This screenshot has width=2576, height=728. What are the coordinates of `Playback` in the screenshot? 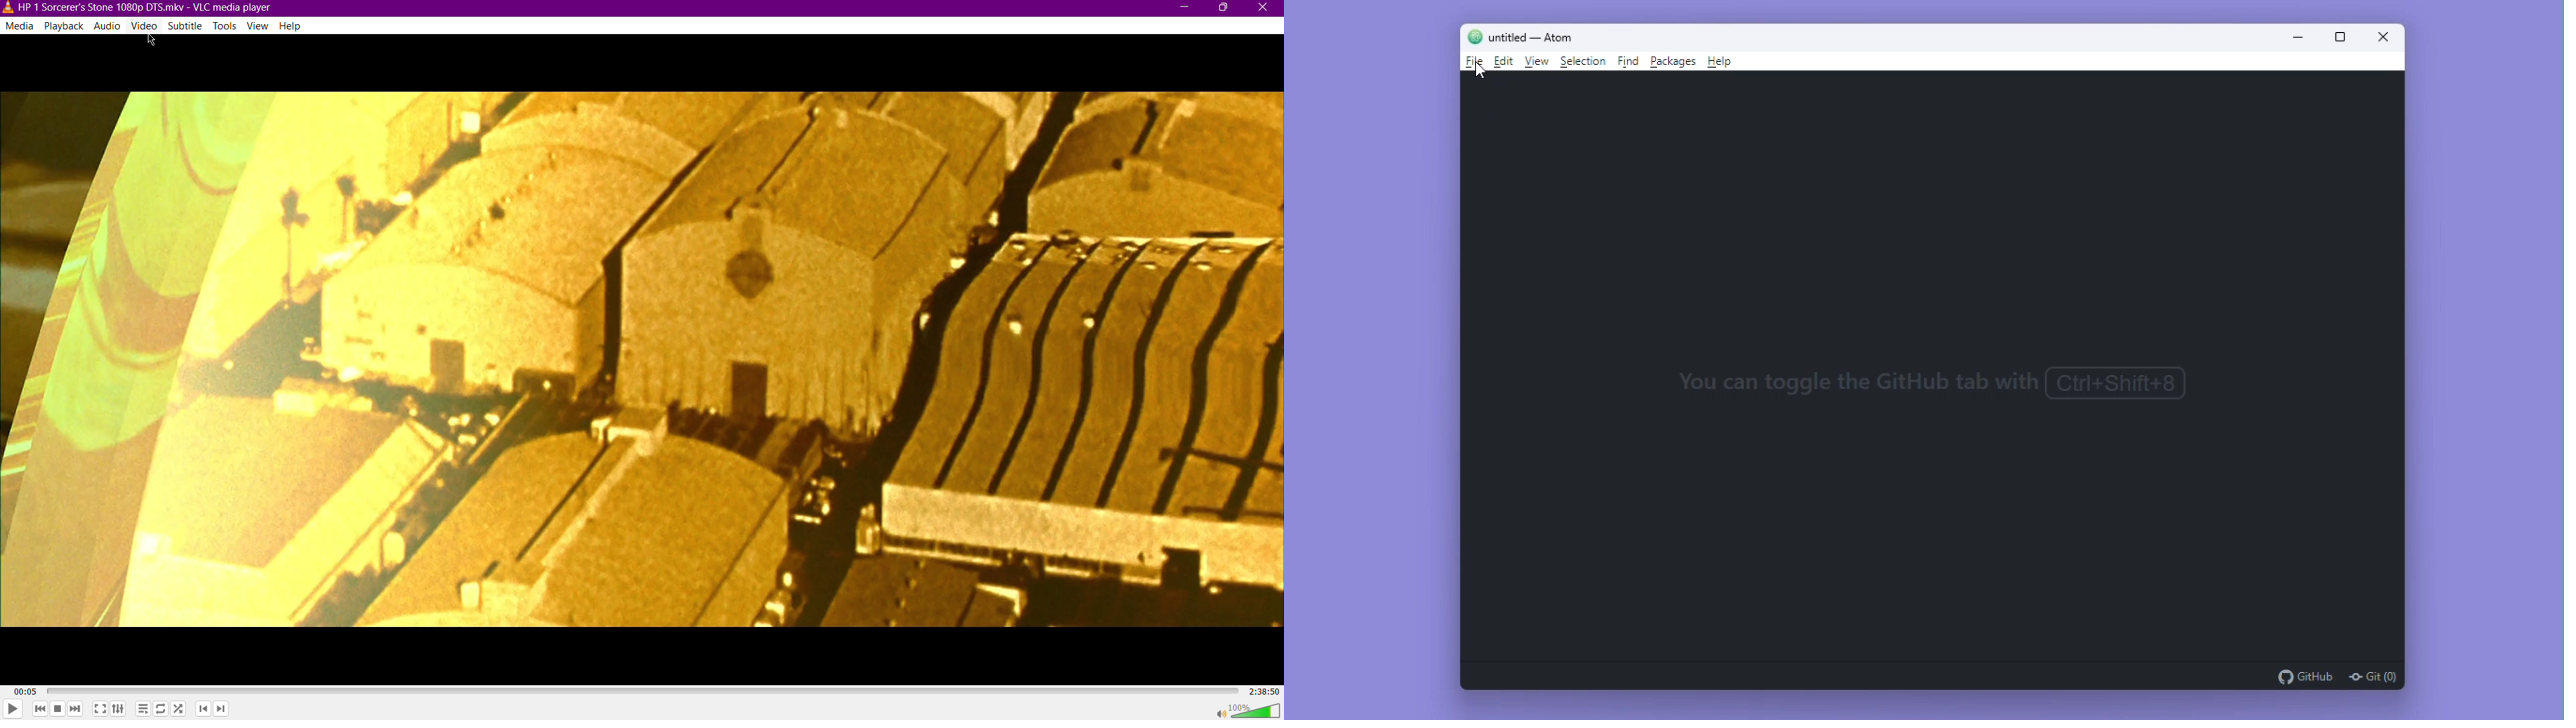 It's located at (63, 27).